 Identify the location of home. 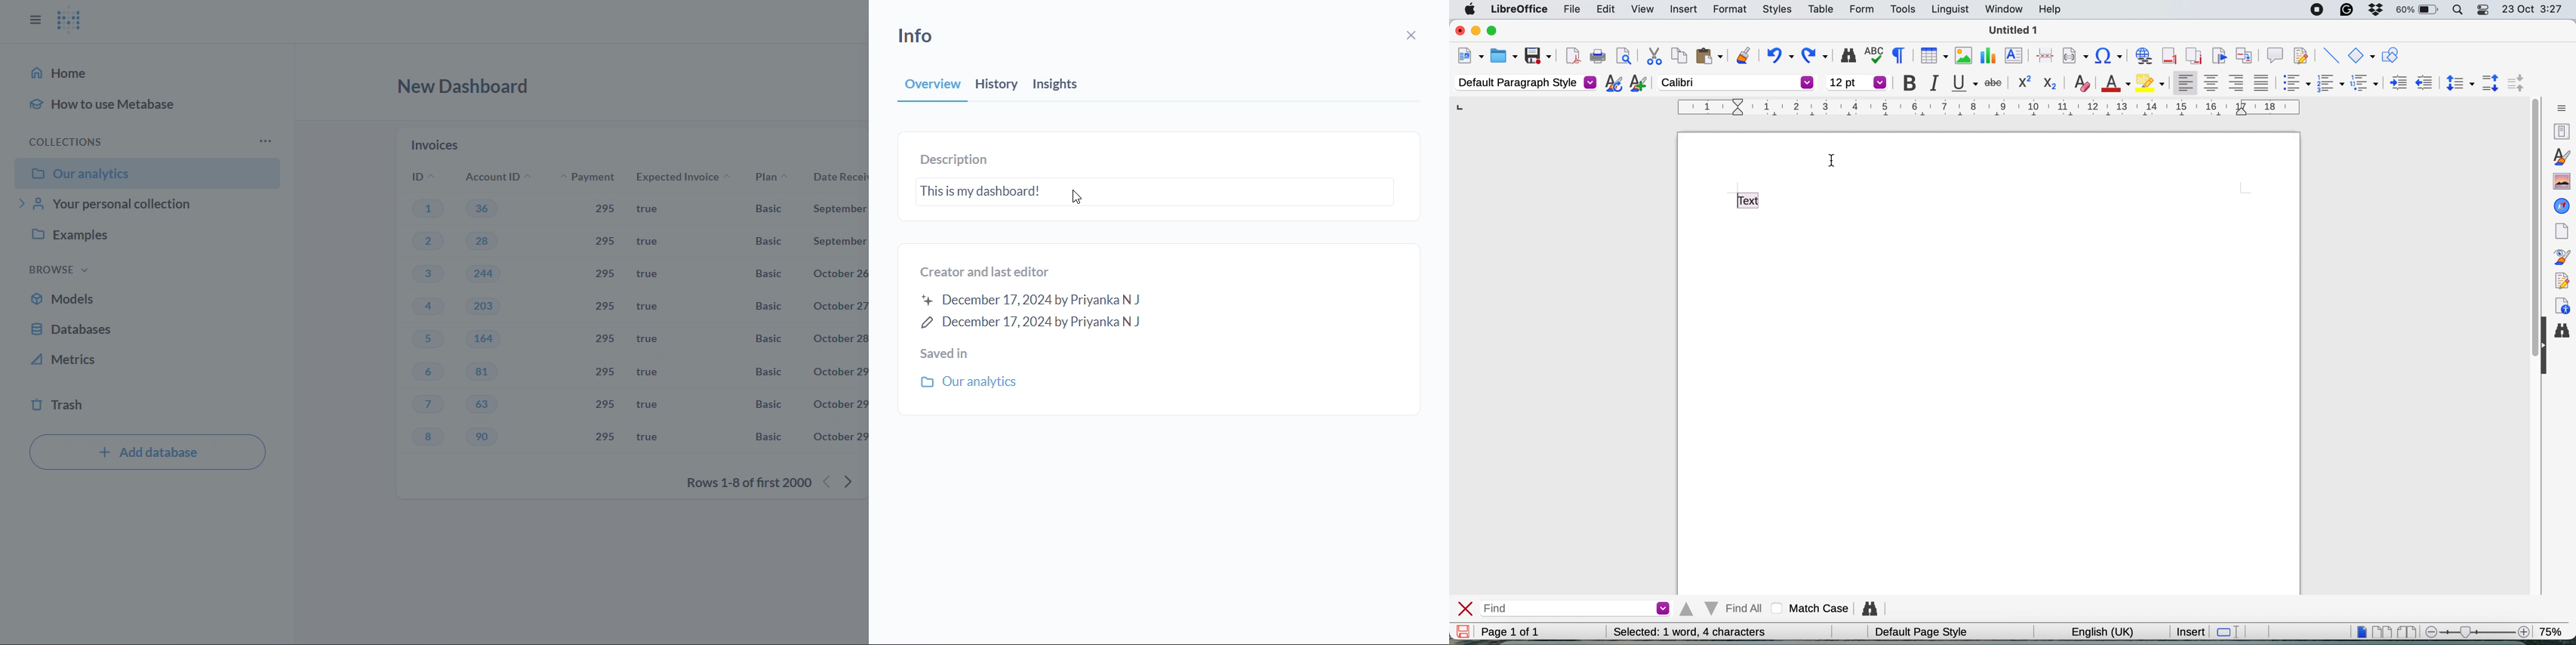
(65, 74).